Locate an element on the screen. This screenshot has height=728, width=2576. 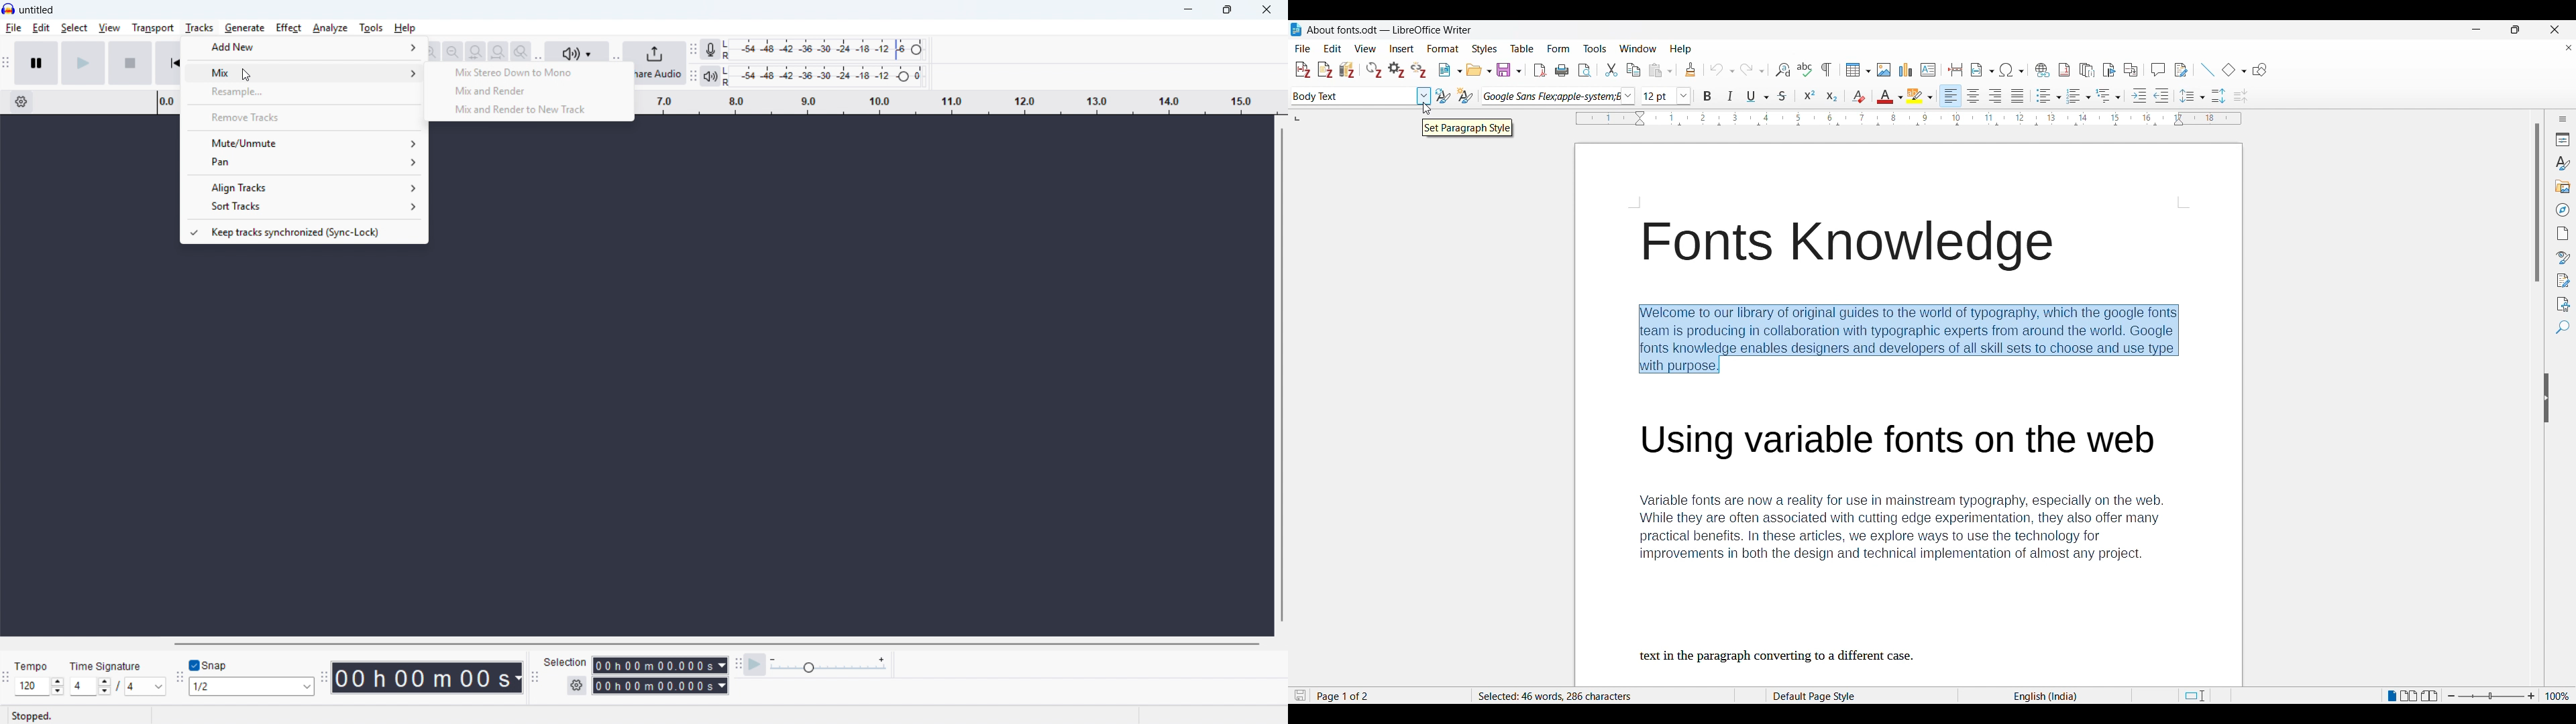
Accessibility check is located at coordinates (2563, 305).